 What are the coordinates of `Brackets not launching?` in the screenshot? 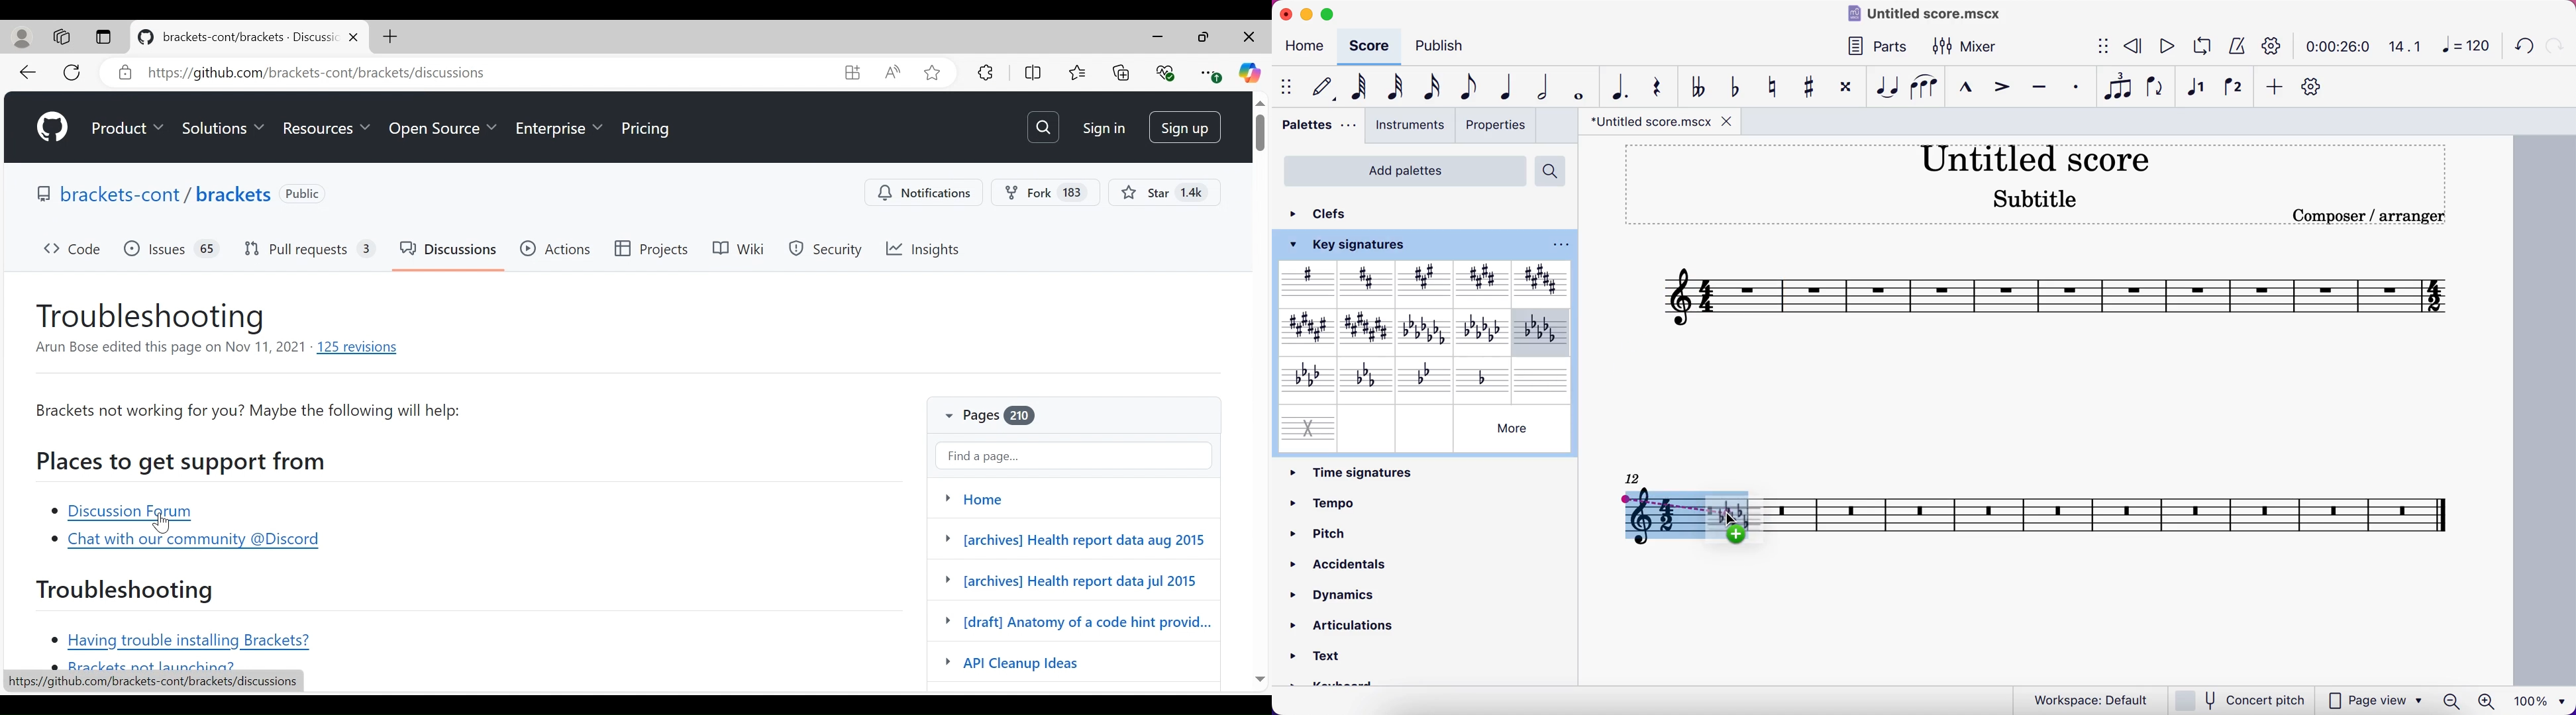 It's located at (148, 666).